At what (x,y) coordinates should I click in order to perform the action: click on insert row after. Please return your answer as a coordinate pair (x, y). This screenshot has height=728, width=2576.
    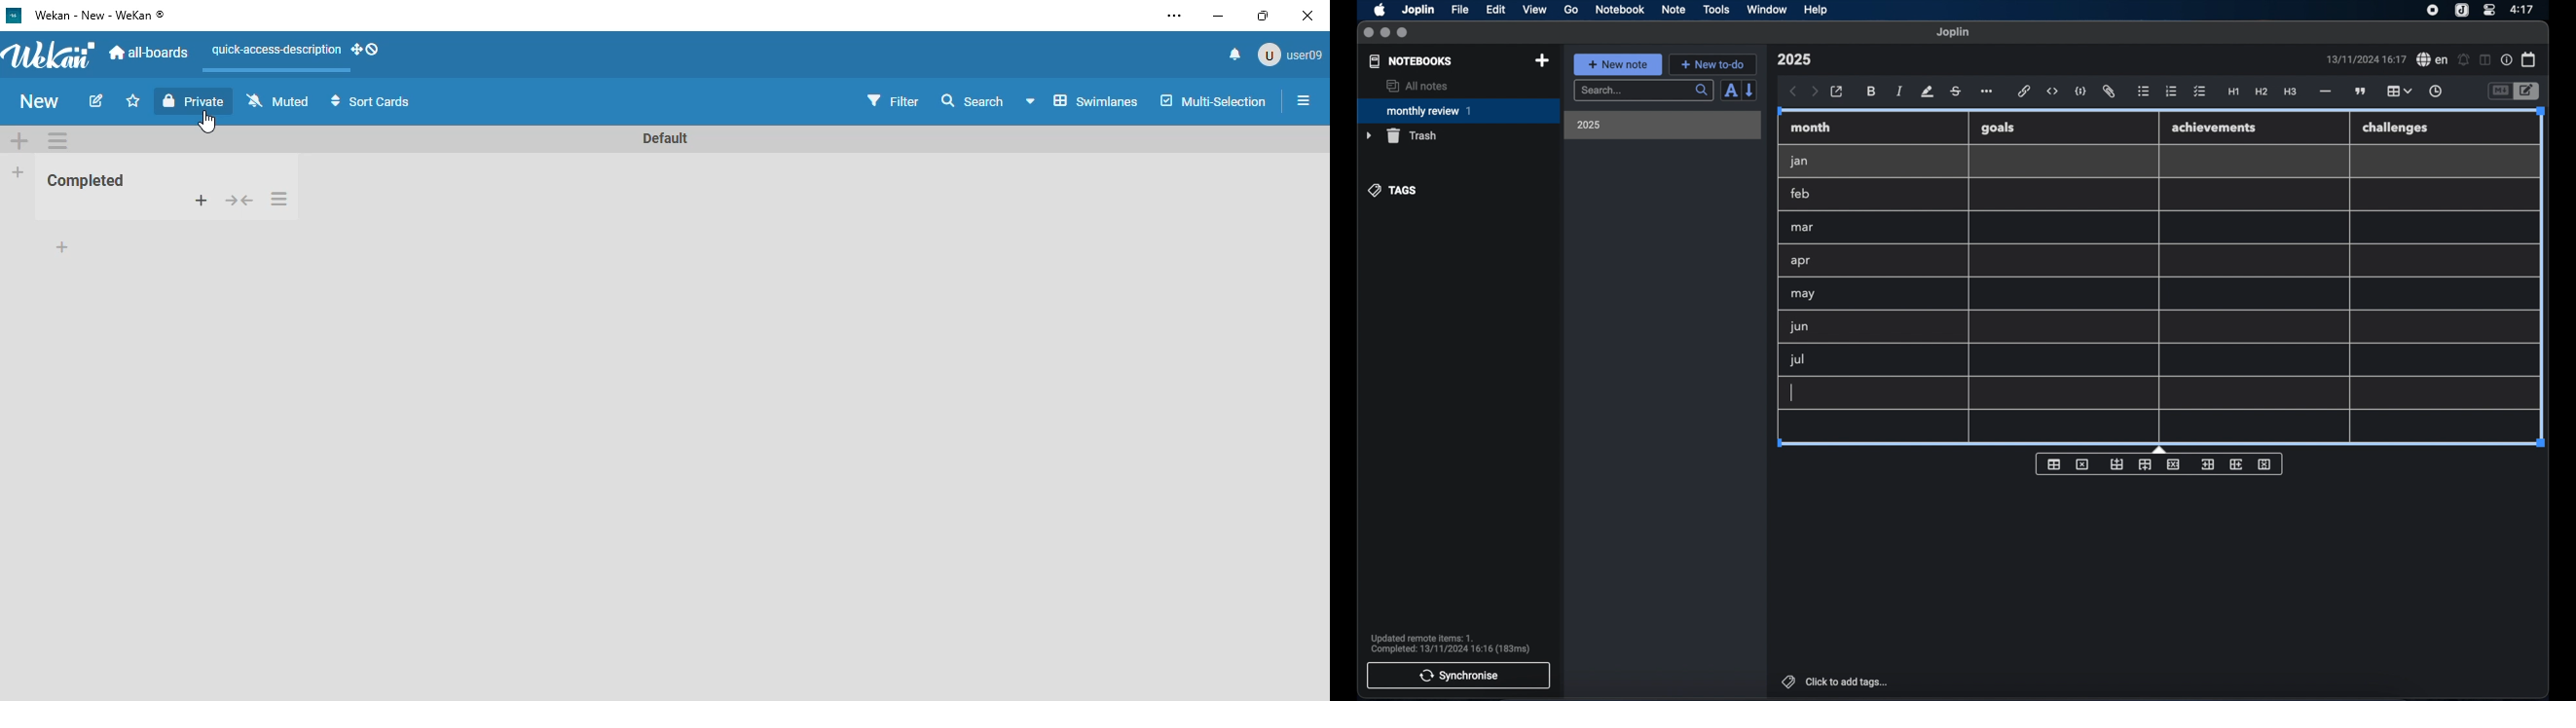
    Looking at the image, I should click on (2145, 465).